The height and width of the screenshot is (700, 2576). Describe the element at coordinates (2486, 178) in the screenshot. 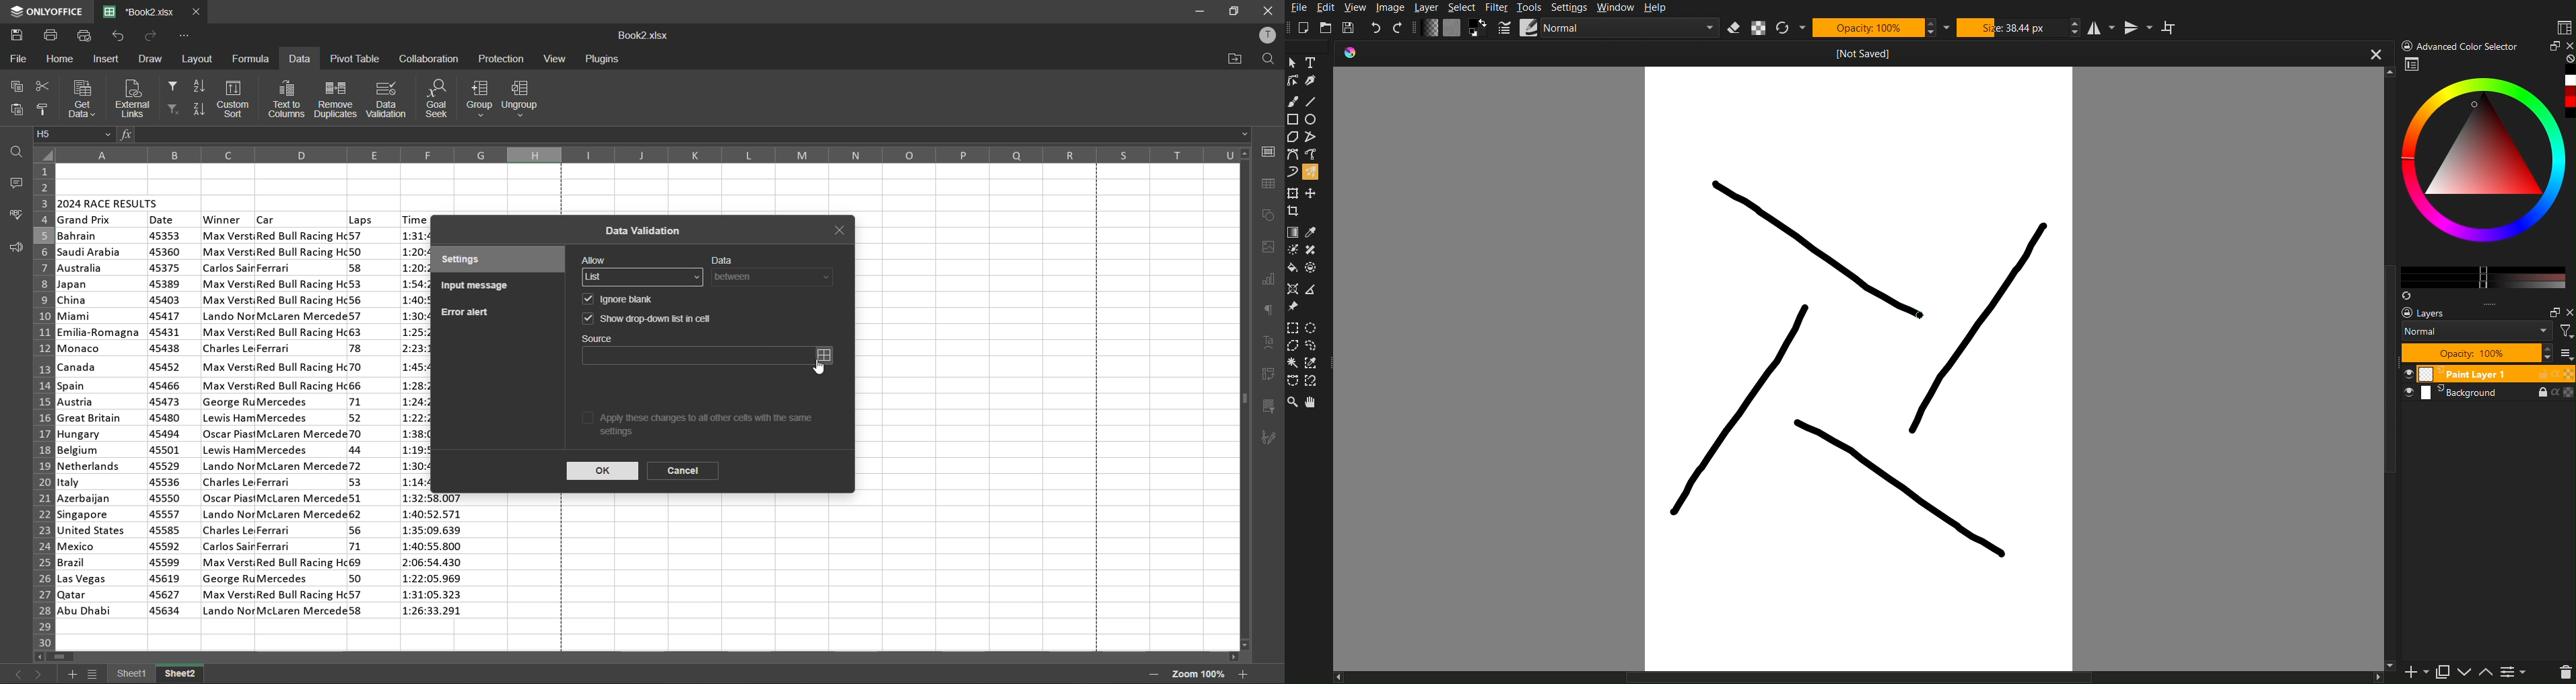

I see `Advanced Color Selector` at that location.